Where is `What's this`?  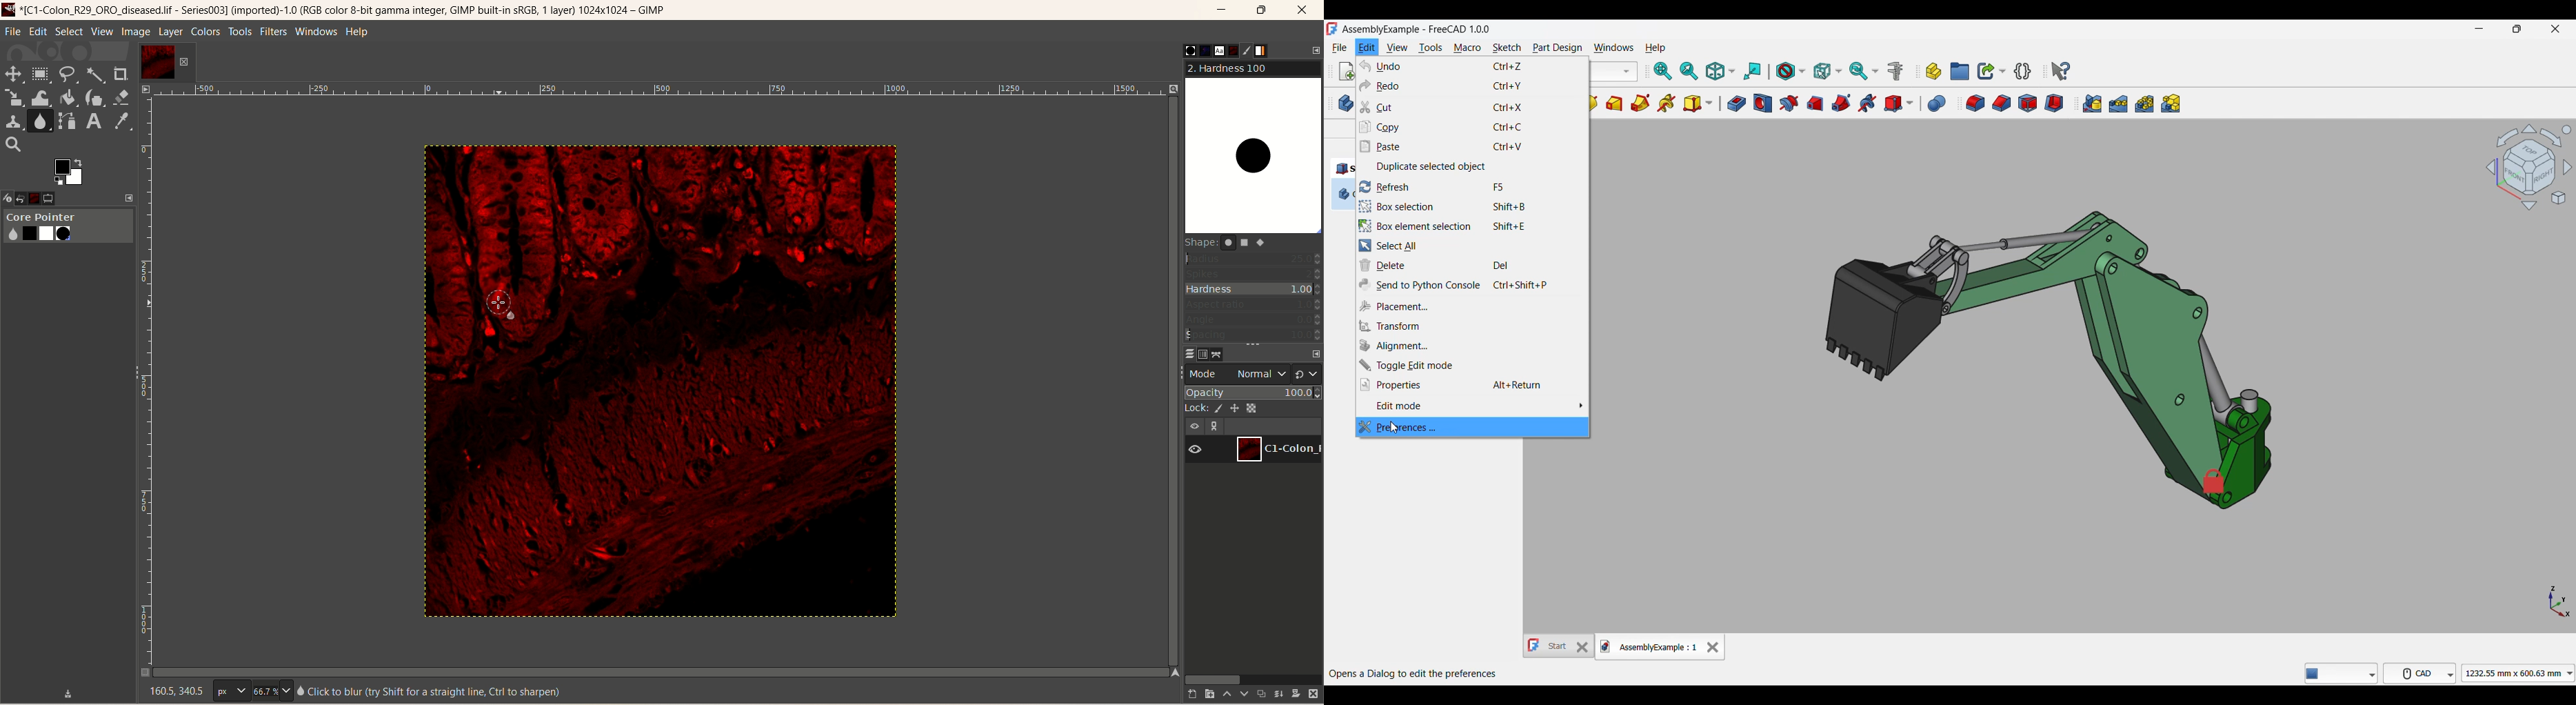 What's this is located at coordinates (2061, 71).